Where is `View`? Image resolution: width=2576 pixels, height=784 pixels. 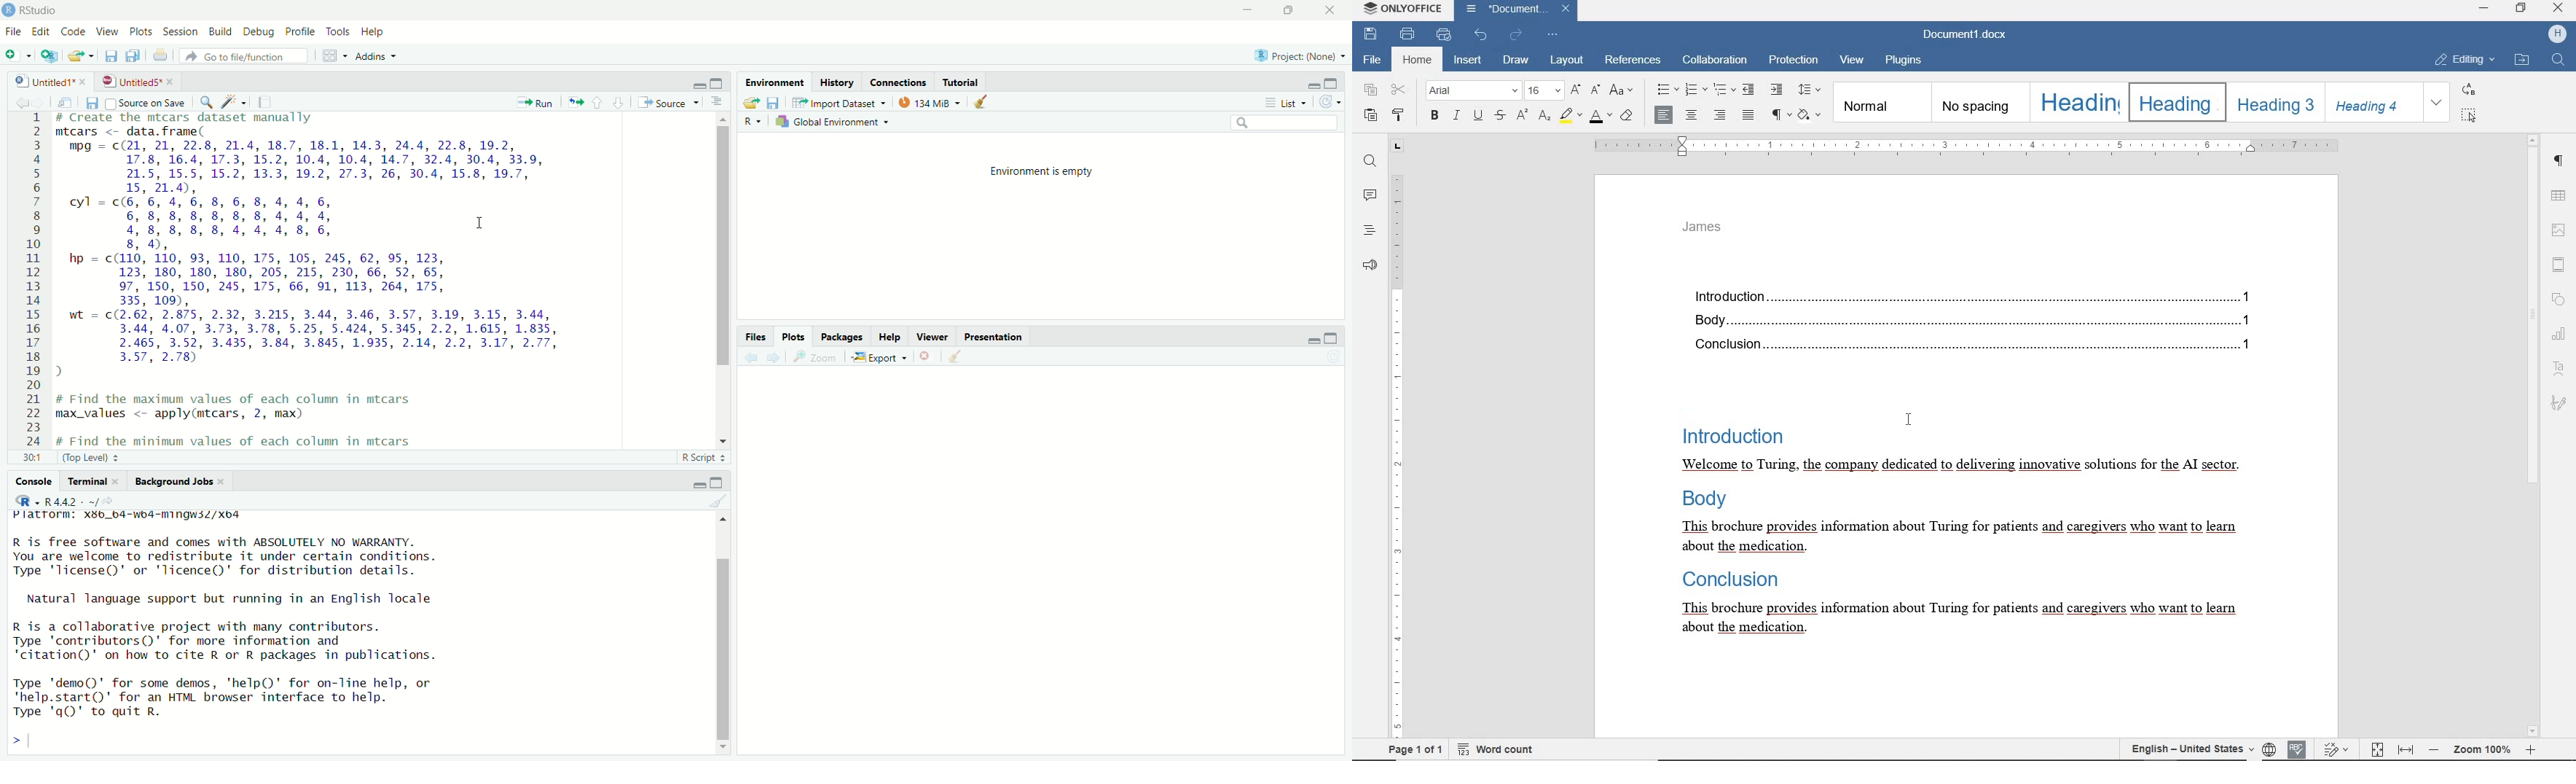 View is located at coordinates (109, 31).